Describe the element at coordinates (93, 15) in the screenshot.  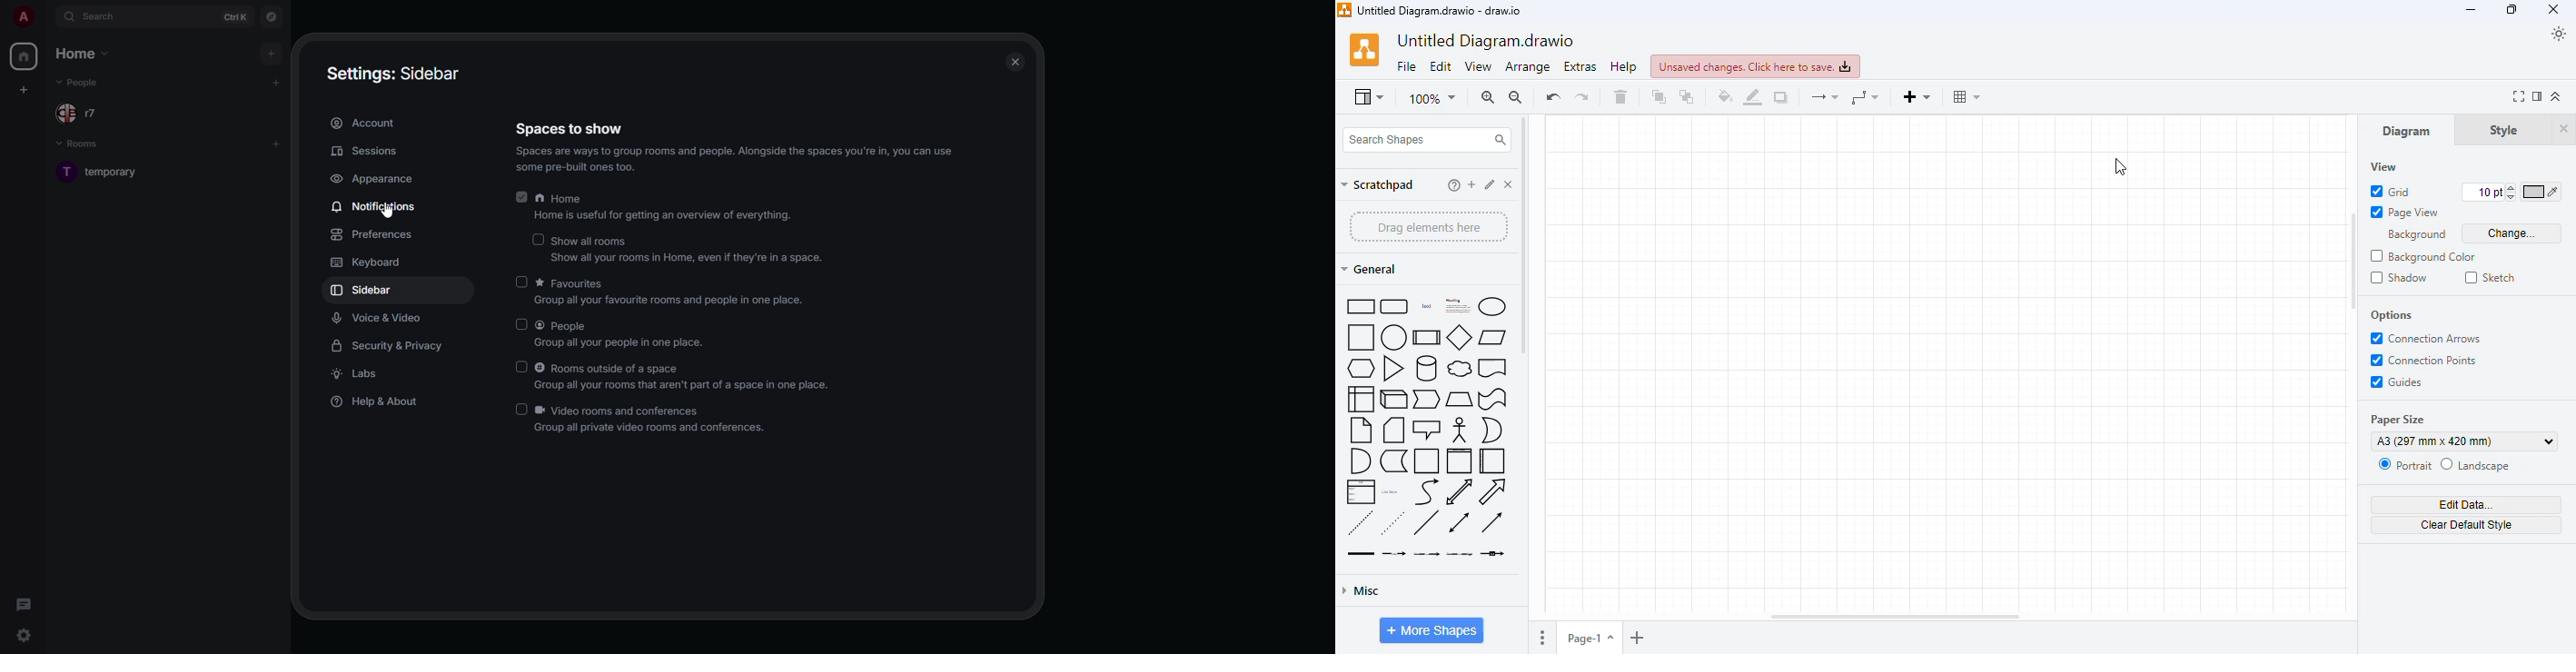
I see `search` at that location.